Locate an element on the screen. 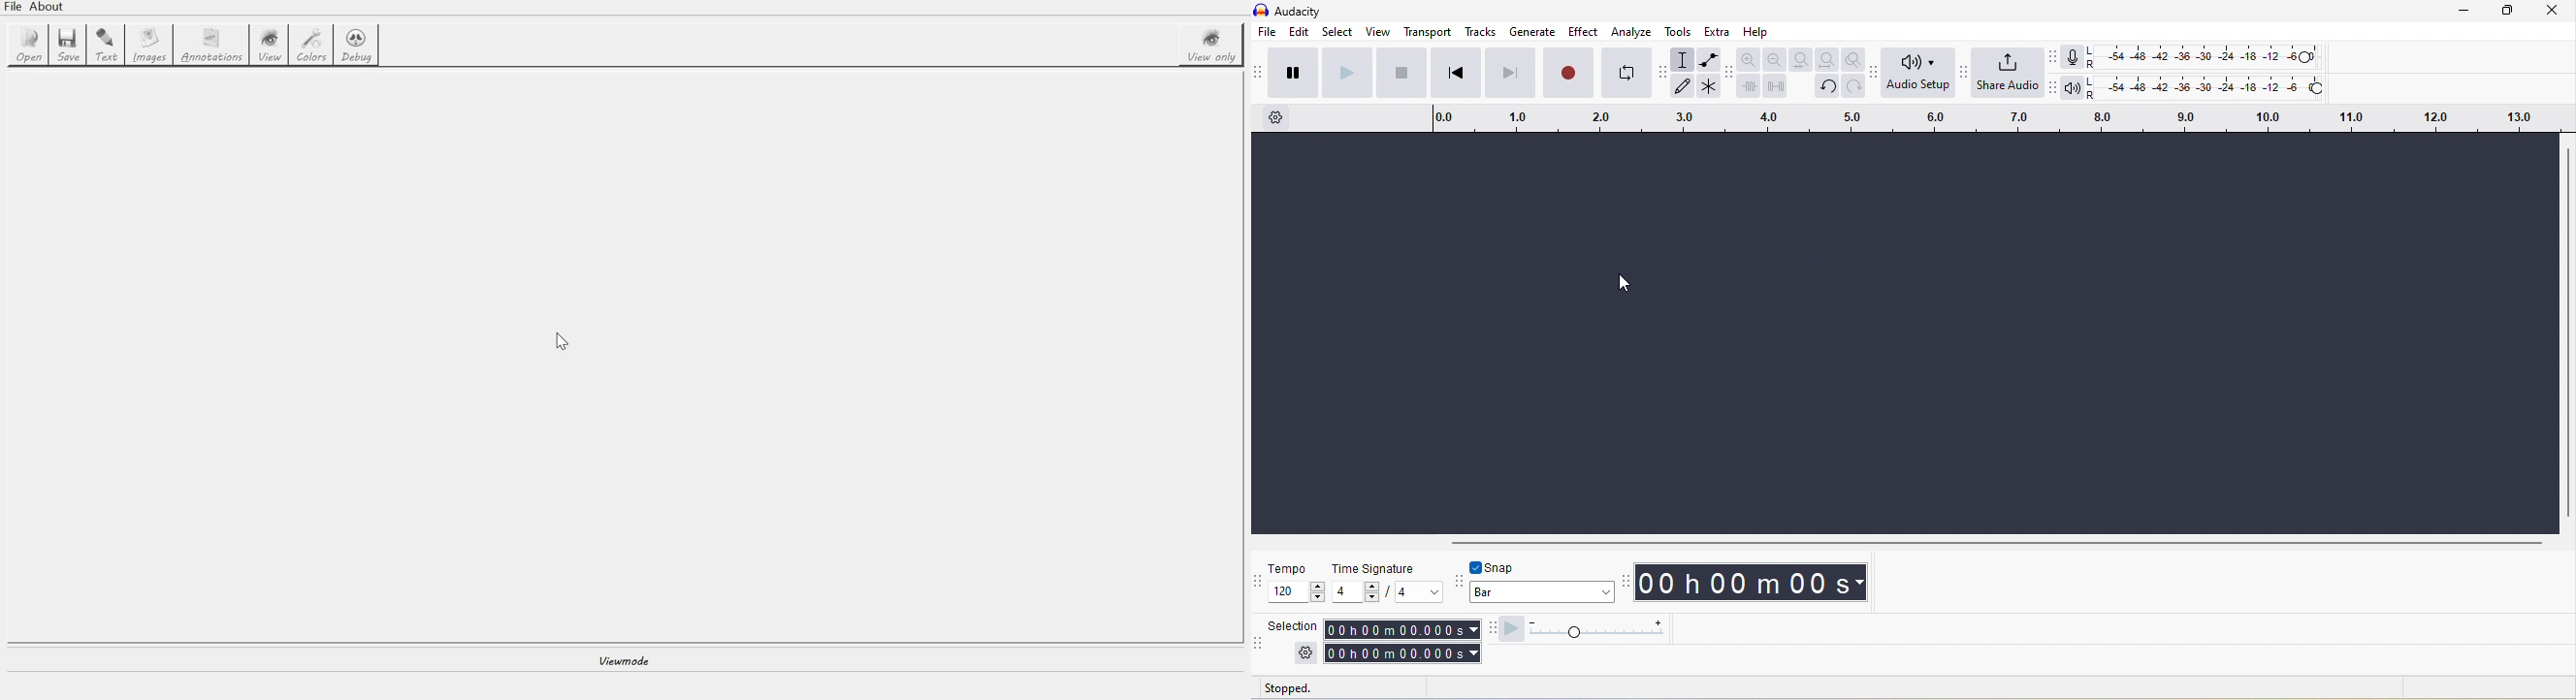 The height and width of the screenshot is (700, 2576). zoom out is located at coordinates (1775, 59).